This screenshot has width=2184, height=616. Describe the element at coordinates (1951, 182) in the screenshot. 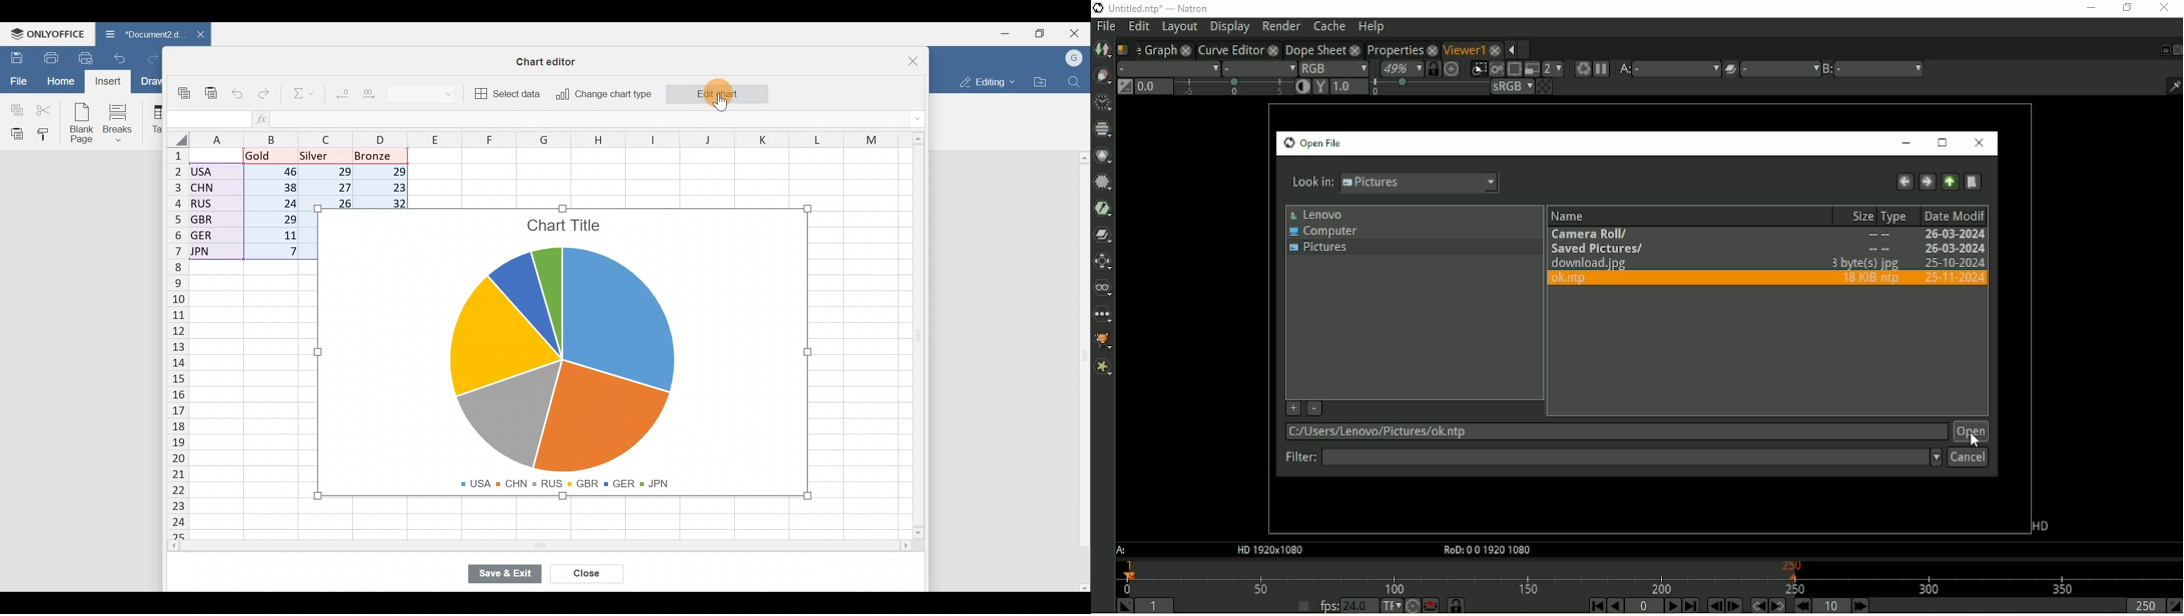

I see `Parent directory` at that location.